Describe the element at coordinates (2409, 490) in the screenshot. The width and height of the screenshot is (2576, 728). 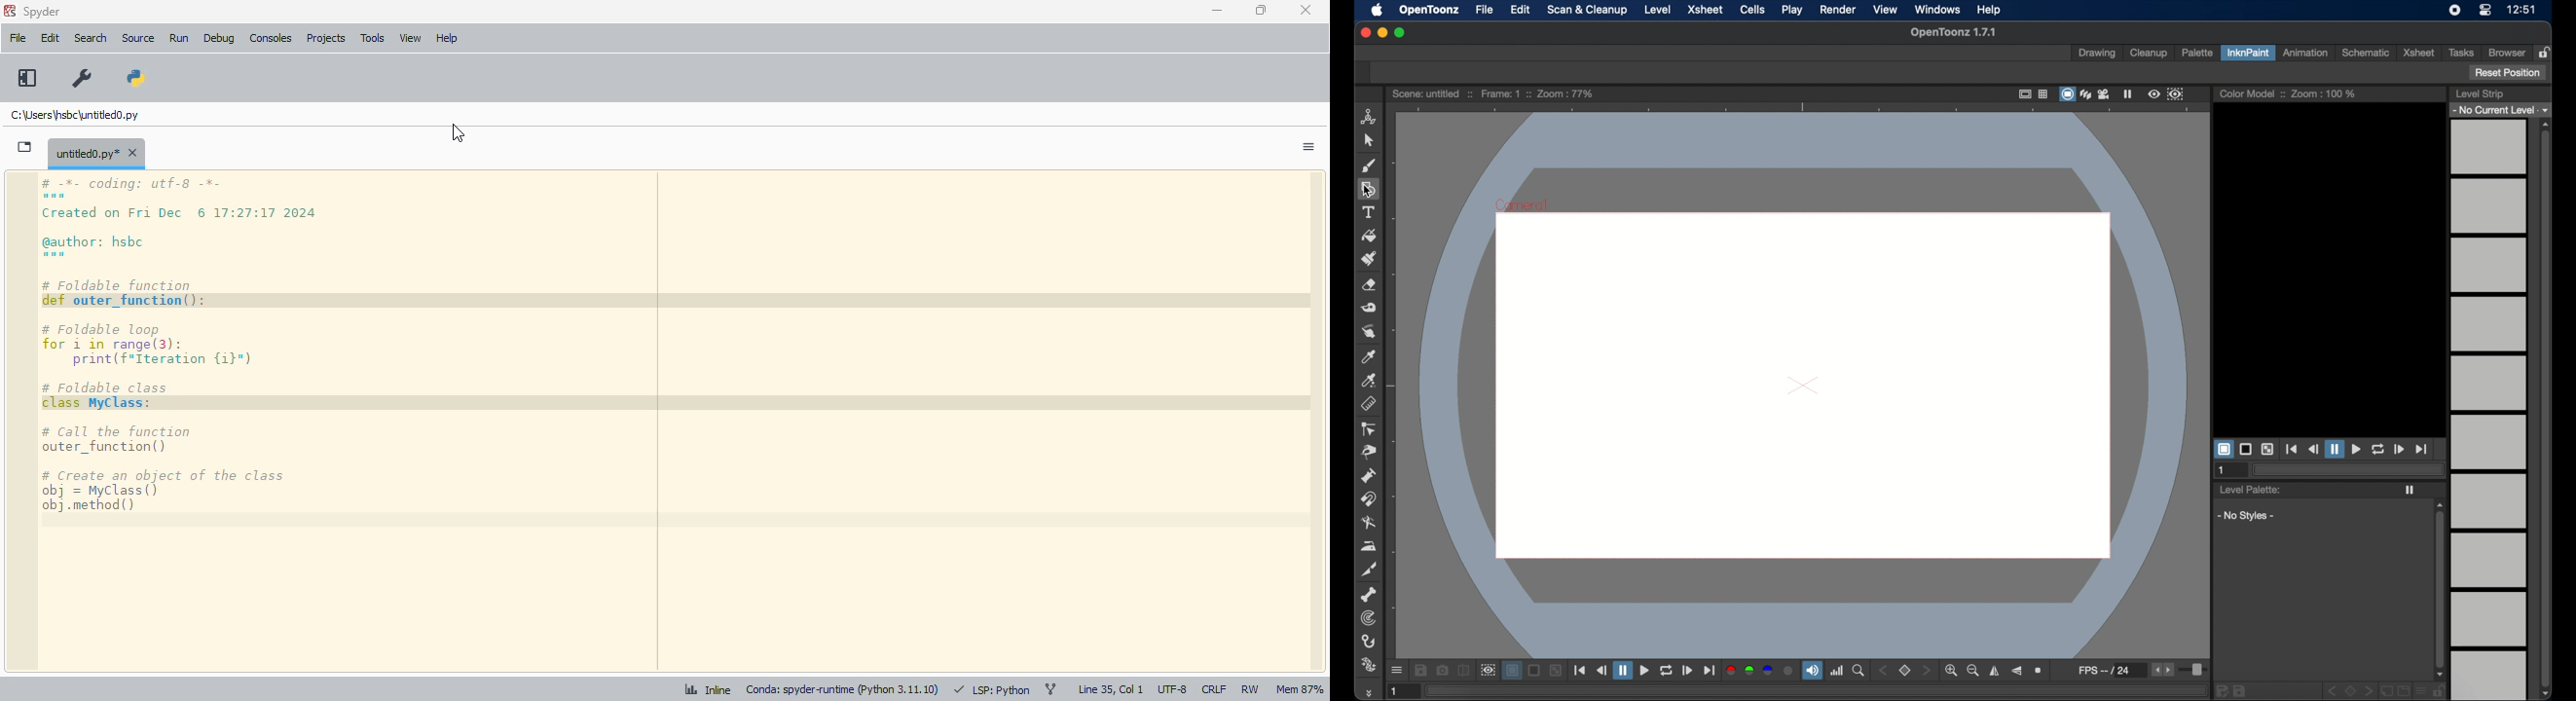
I see `play icon` at that location.